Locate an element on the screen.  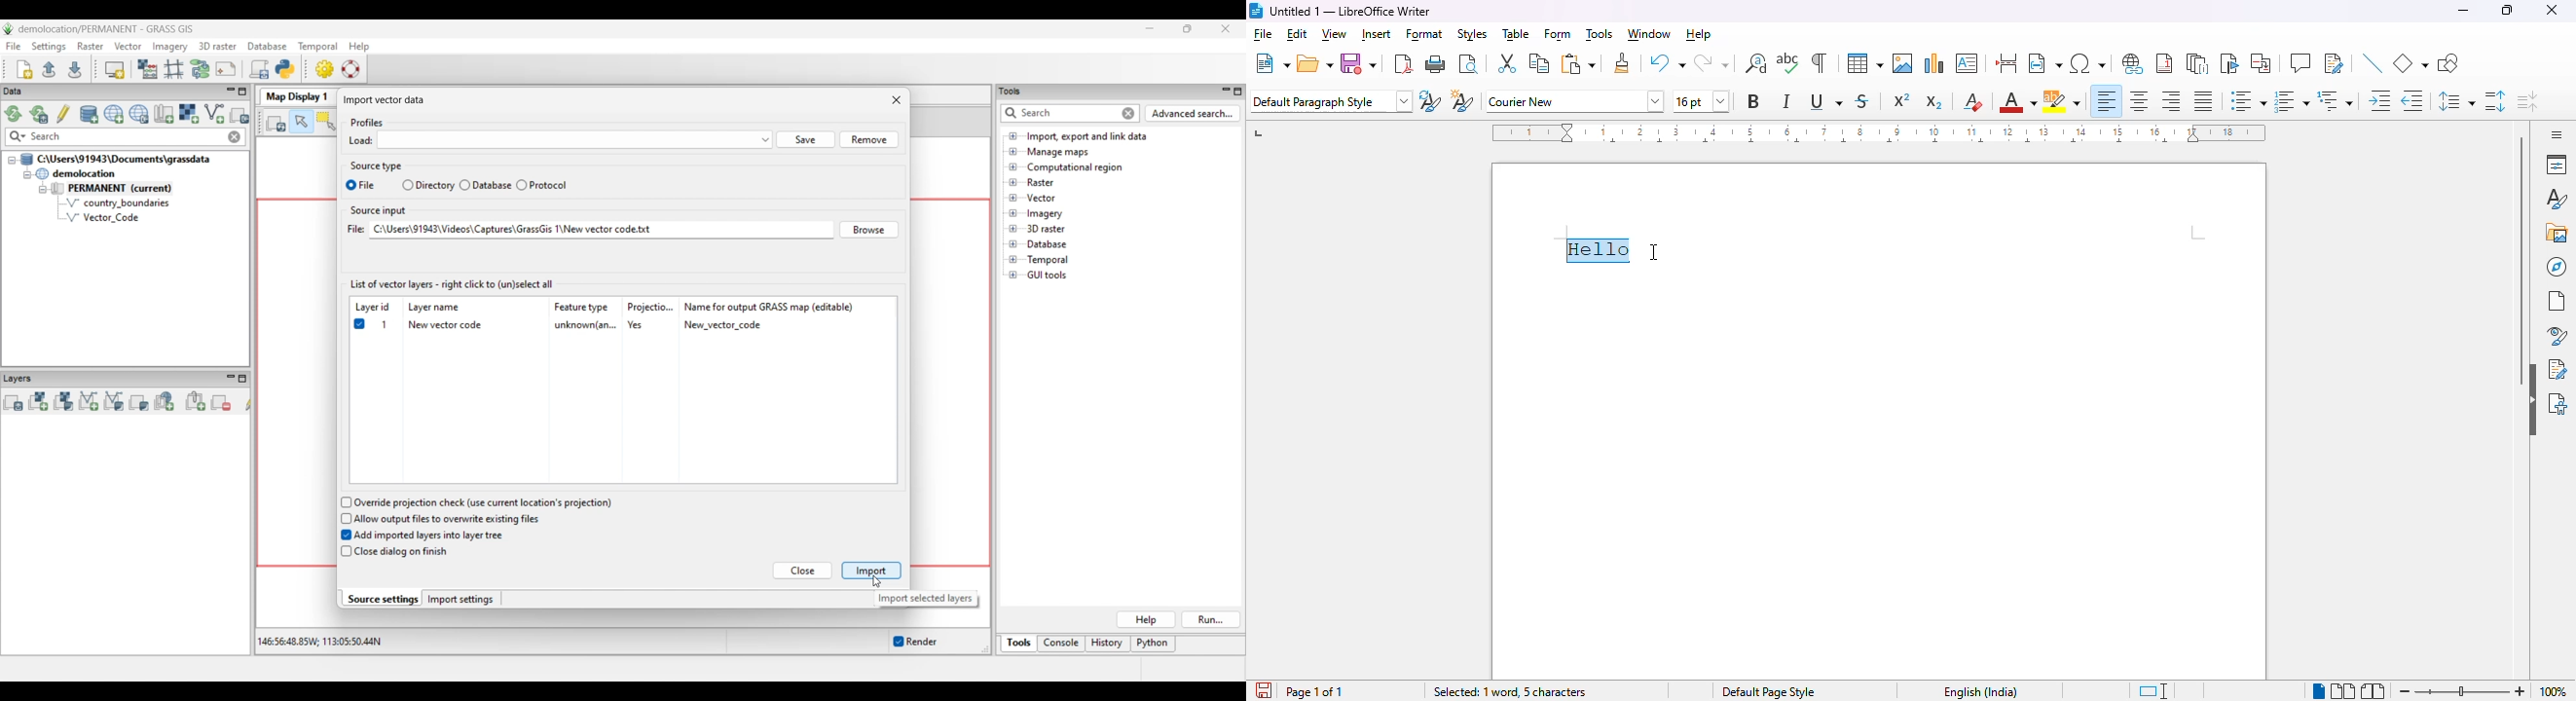
styles is located at coordinates (1471, 34).